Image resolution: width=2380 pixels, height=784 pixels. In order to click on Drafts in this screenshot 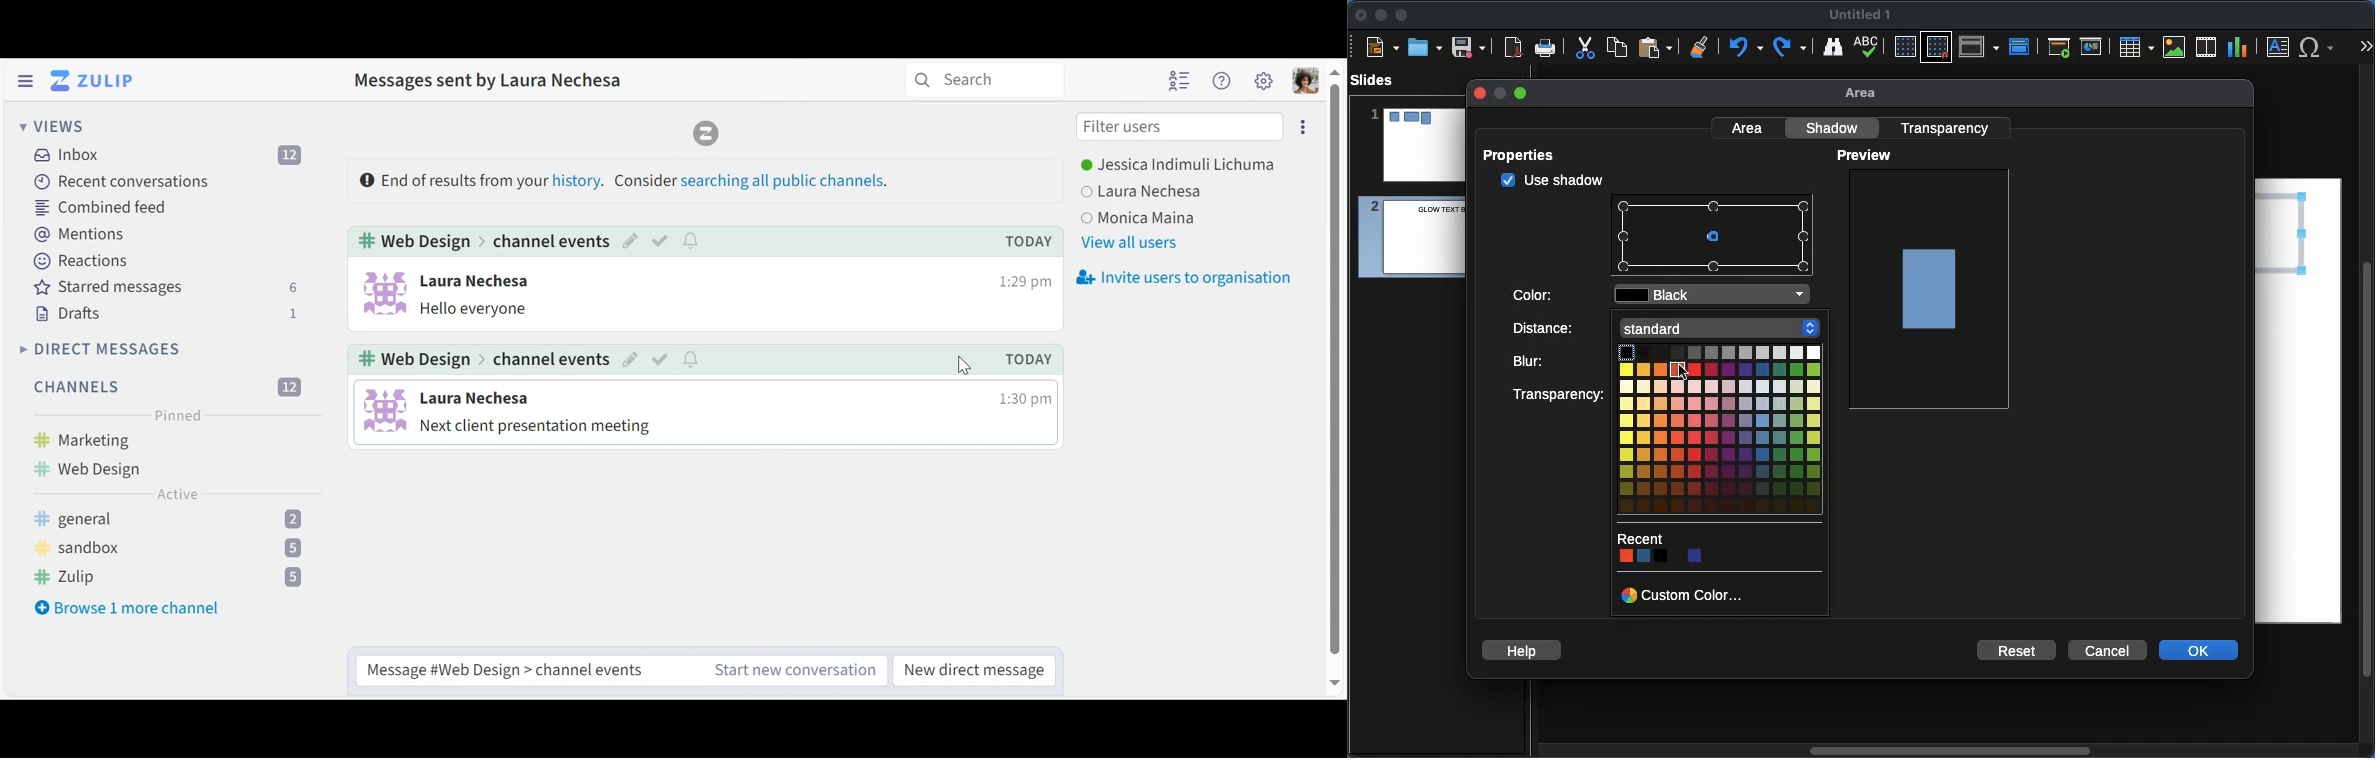, I will do `click(166, 312)`.